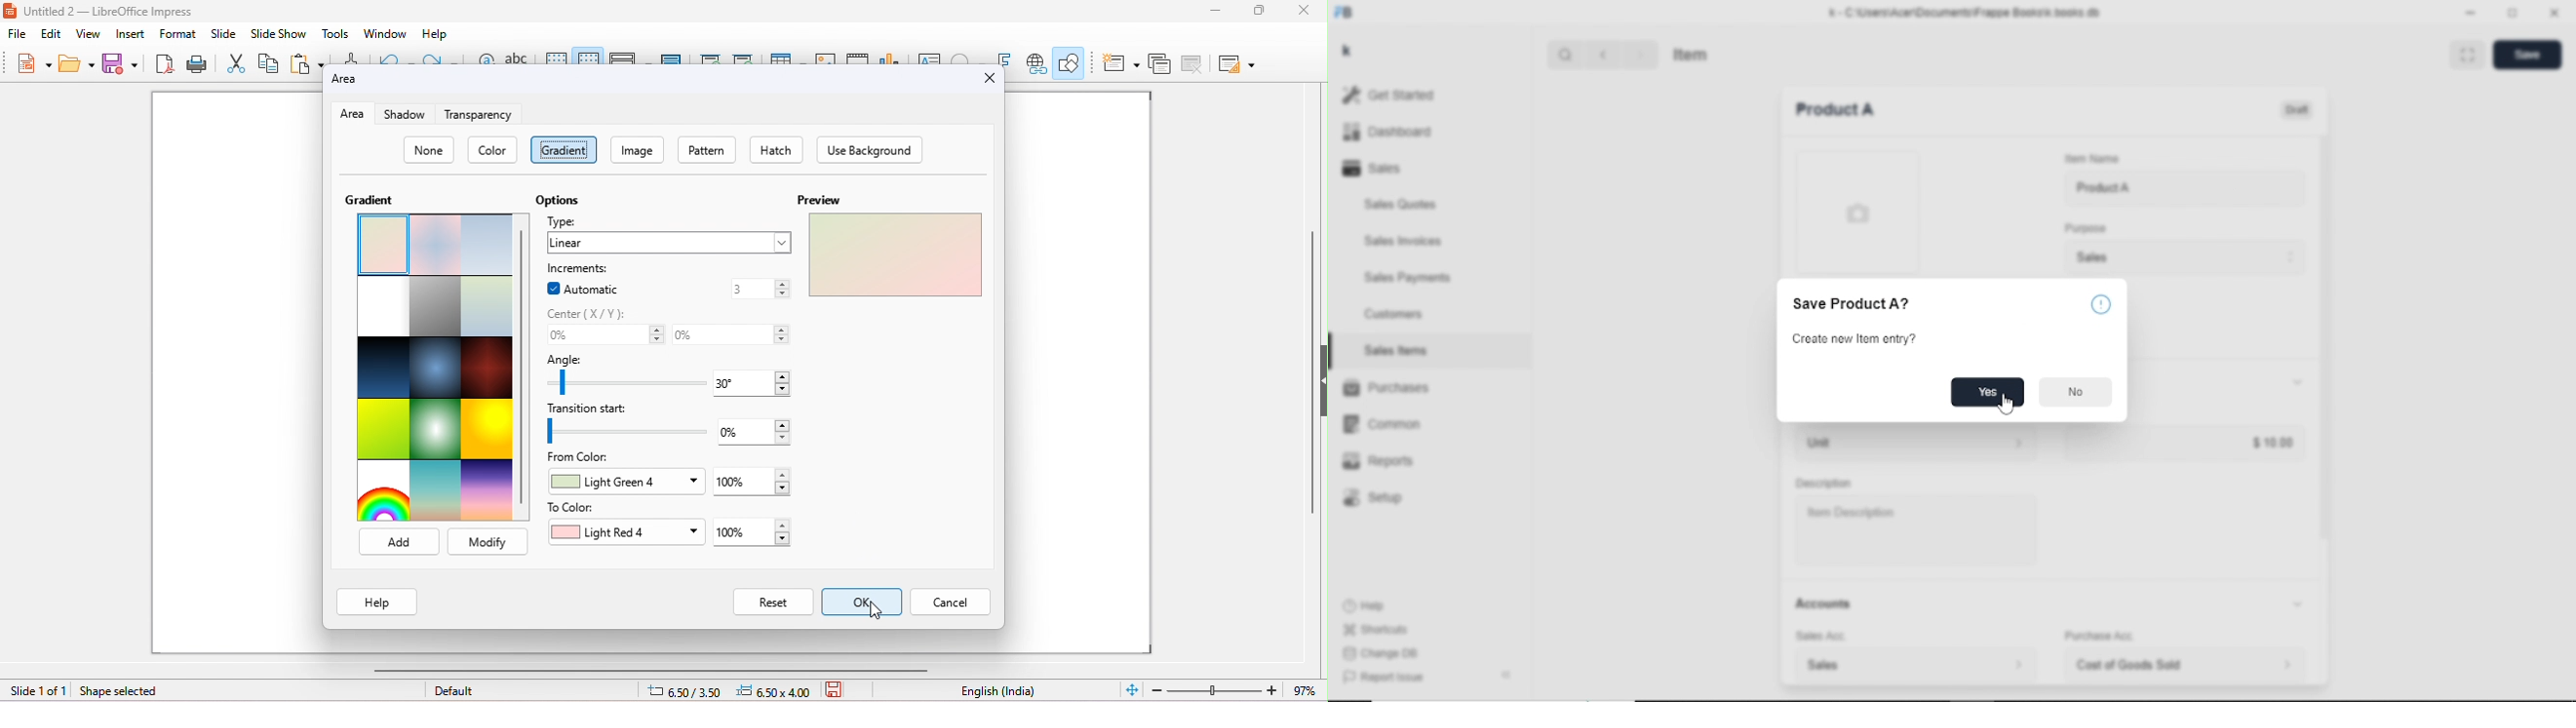  Describe the element at coordinates (75, 63) in the screenshot. I see `open` at that location.